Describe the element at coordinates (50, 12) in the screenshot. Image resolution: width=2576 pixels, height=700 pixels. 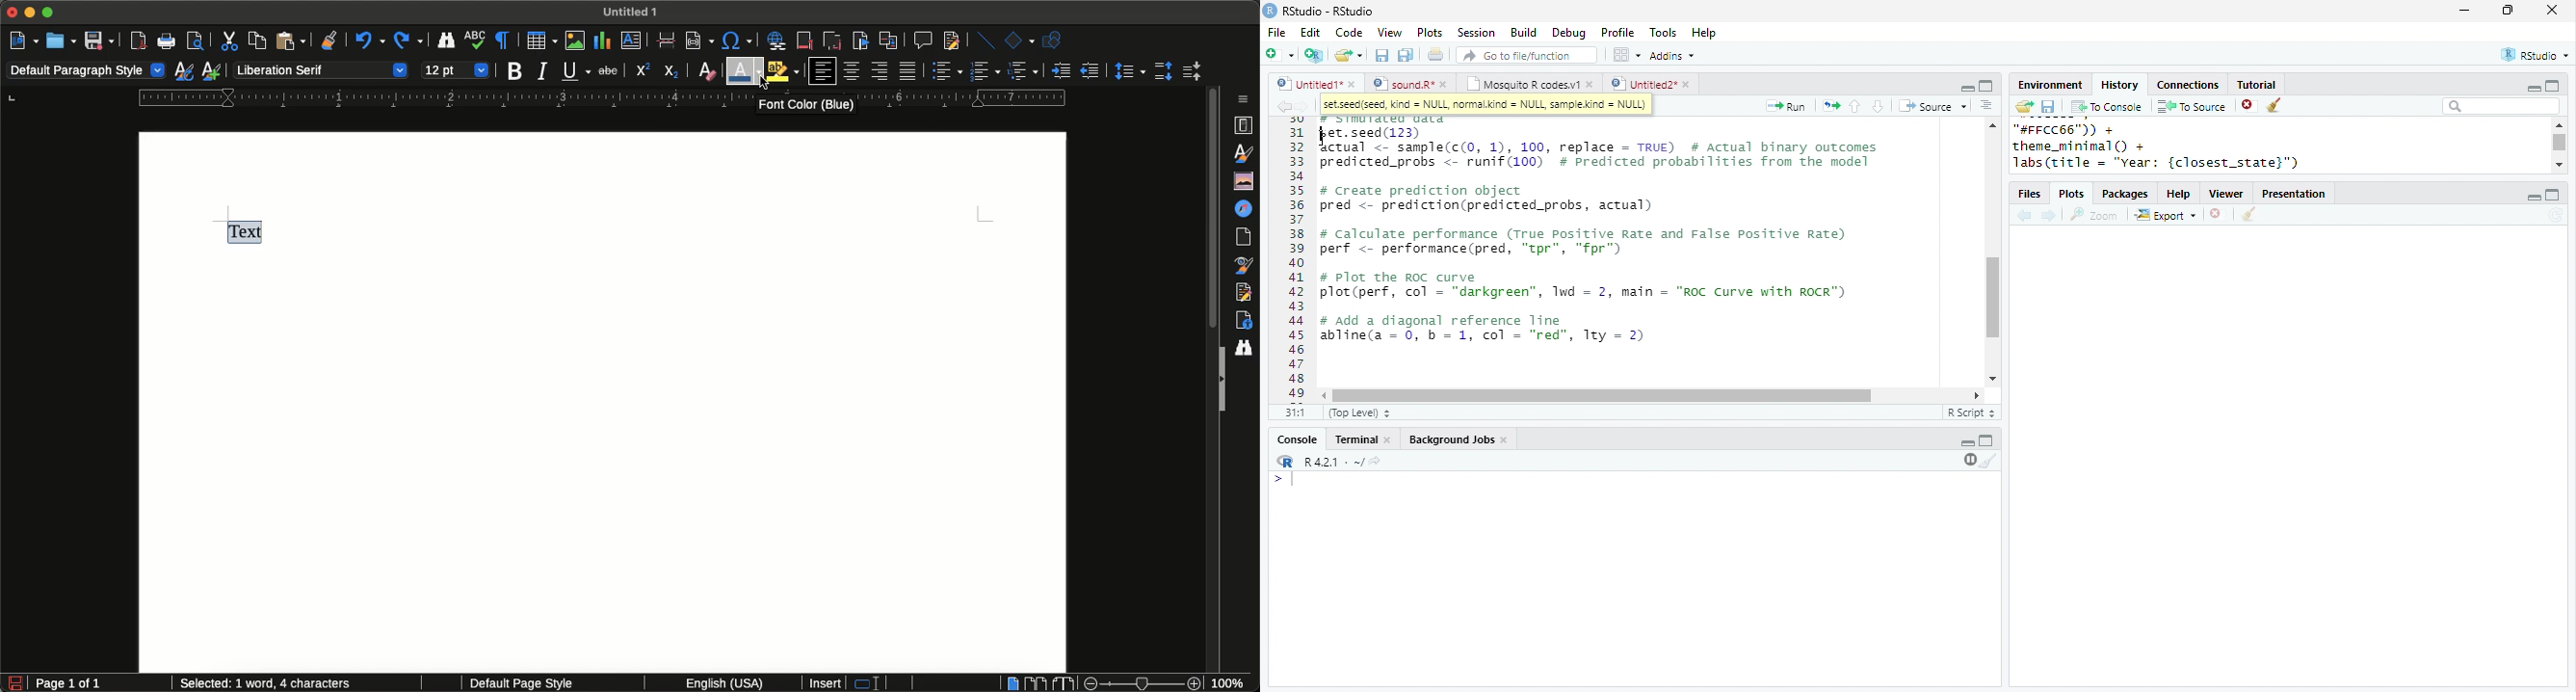
I see `Maximize` at that location.